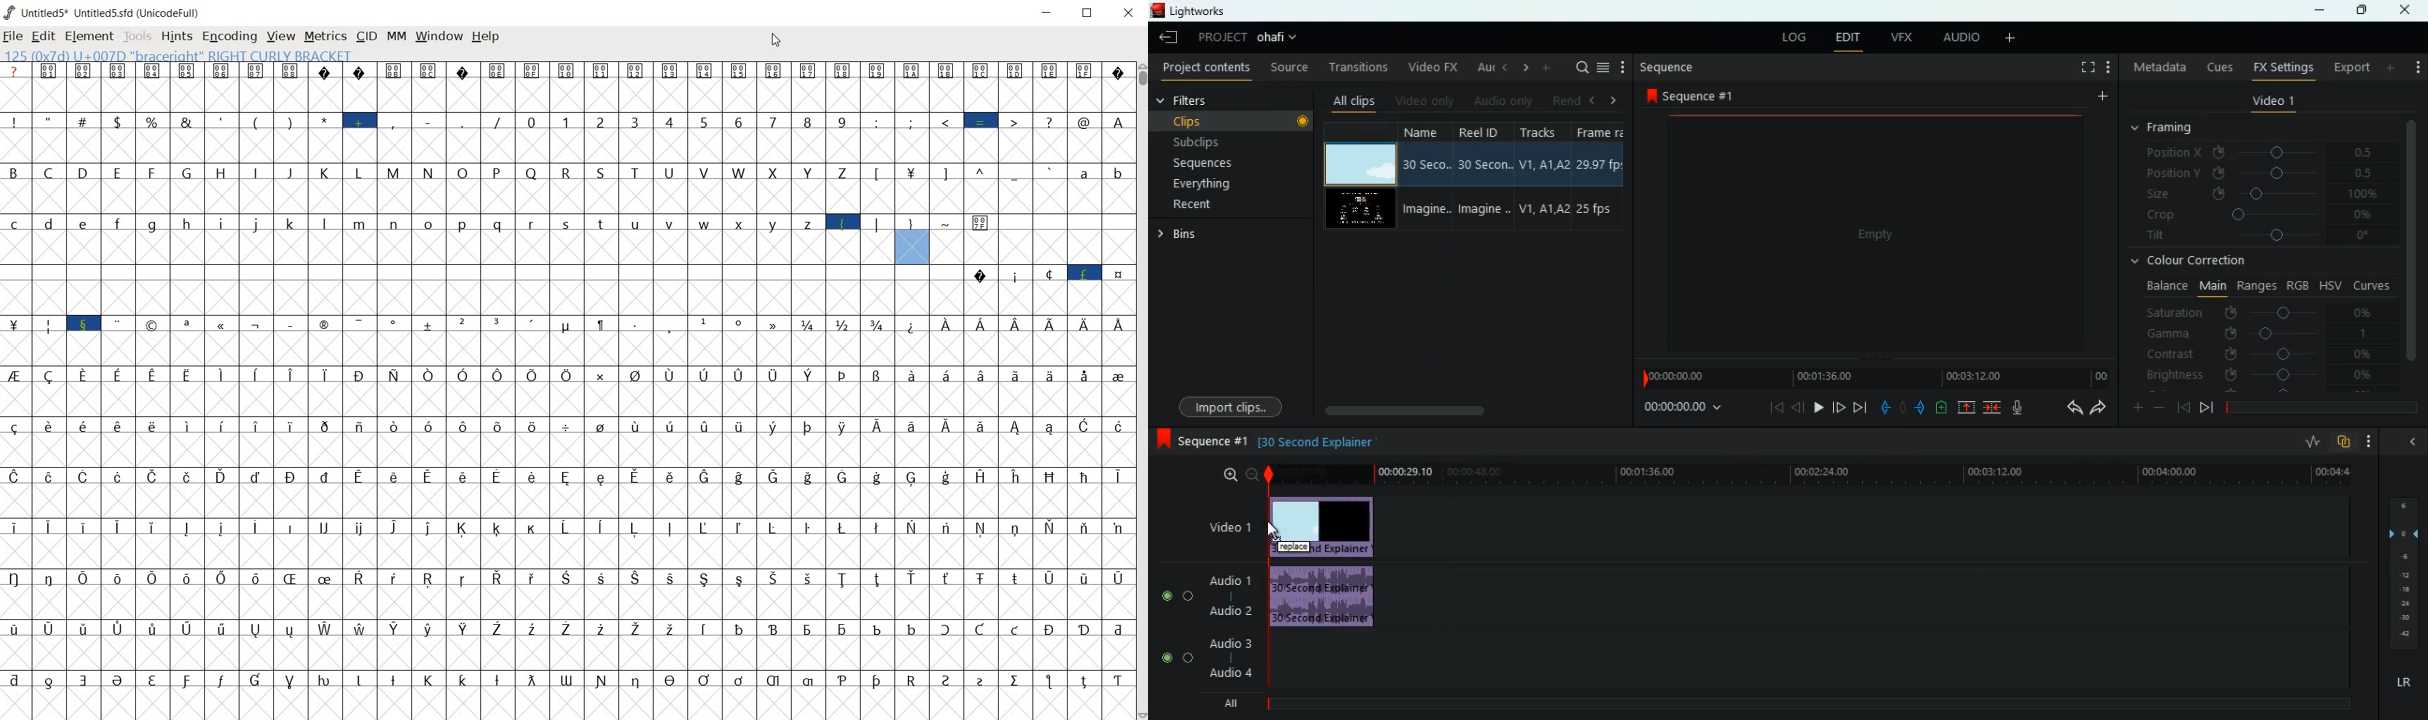 The height and width of the screenshot is (728, 2436). I want to click on audio 1, so click(1232, 580).